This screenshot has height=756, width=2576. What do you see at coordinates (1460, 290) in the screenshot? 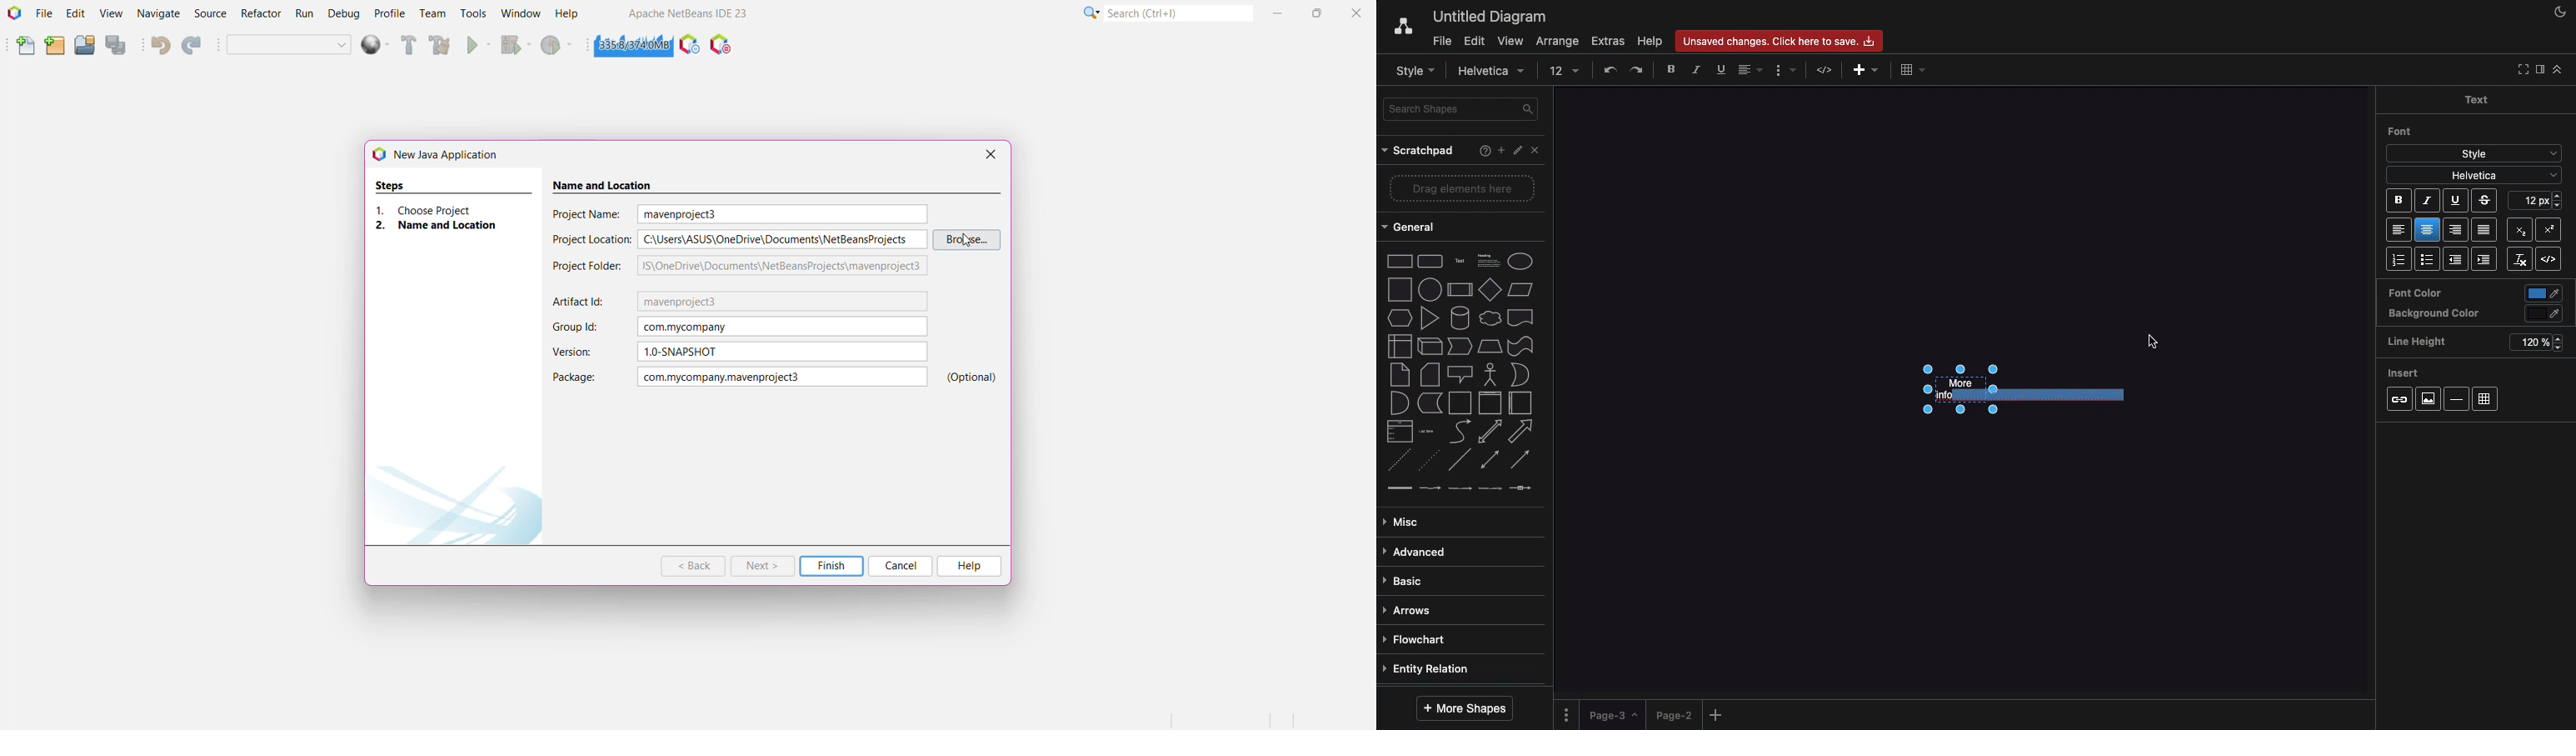
I see `process` at bounding box center [1460, 290].